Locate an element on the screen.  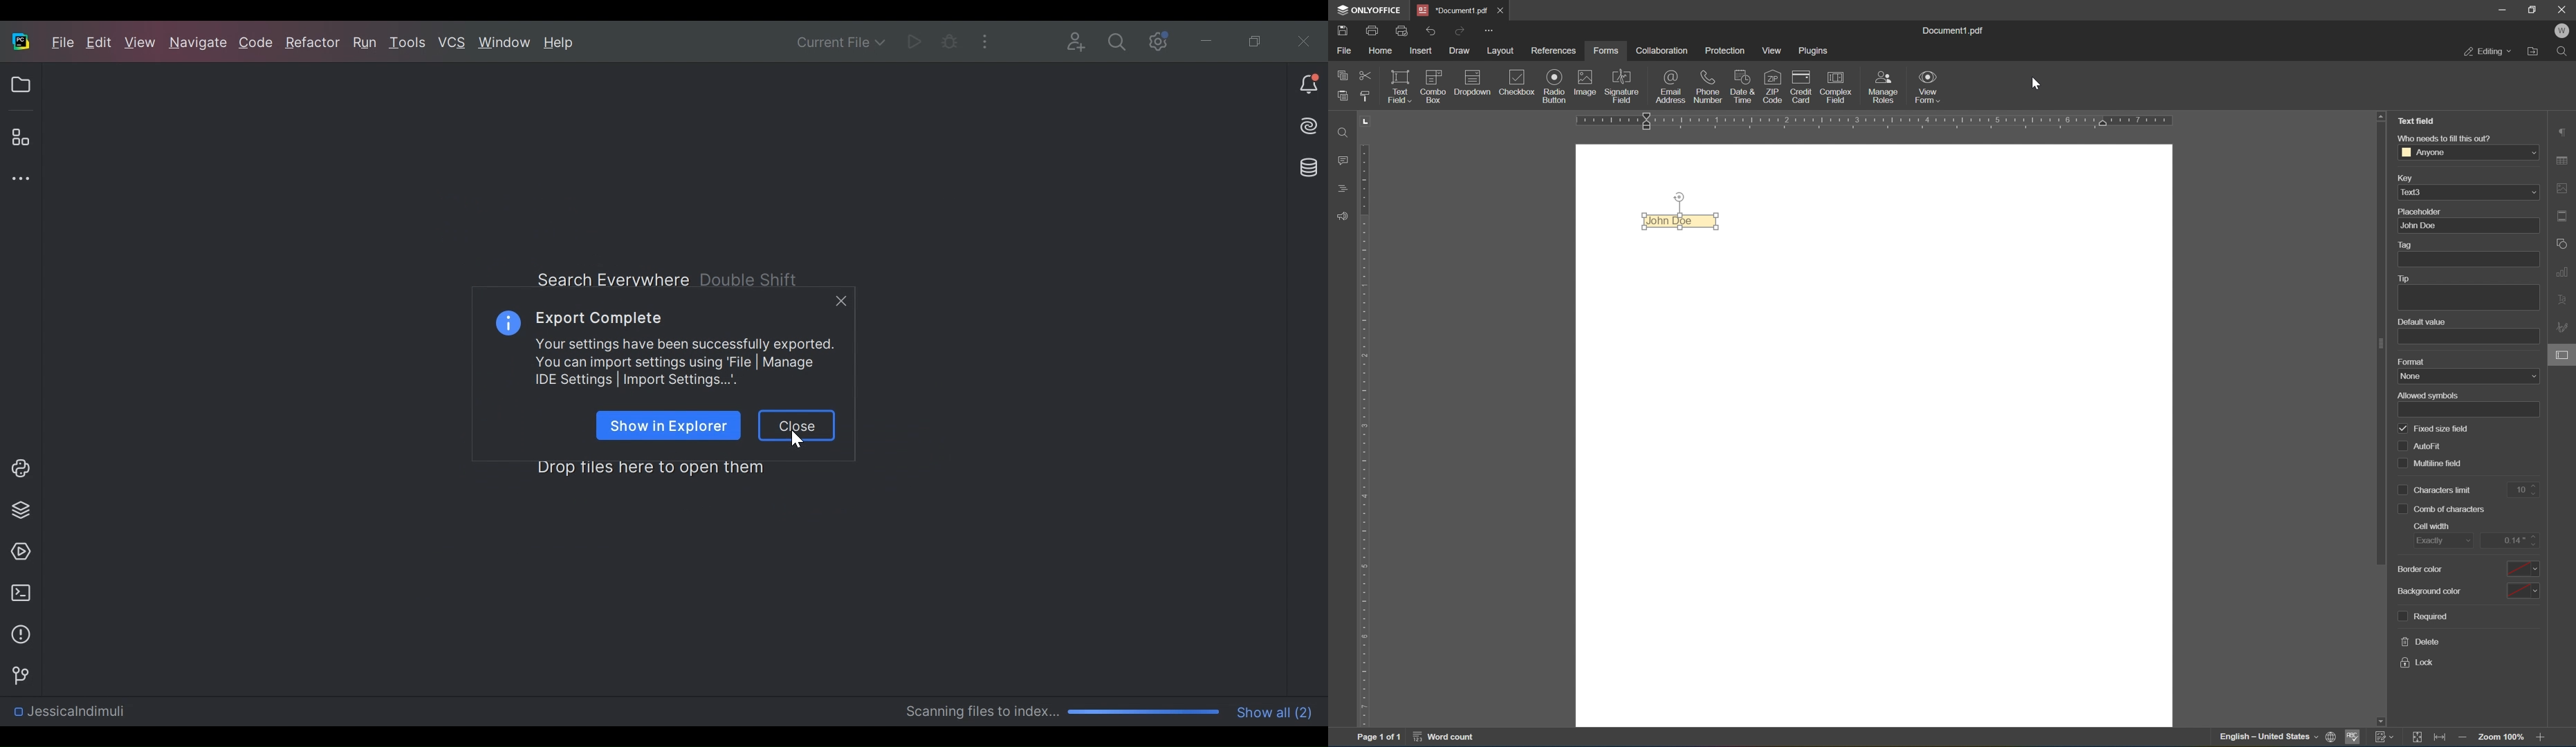
plugins is located at coordinates (1813, 50).